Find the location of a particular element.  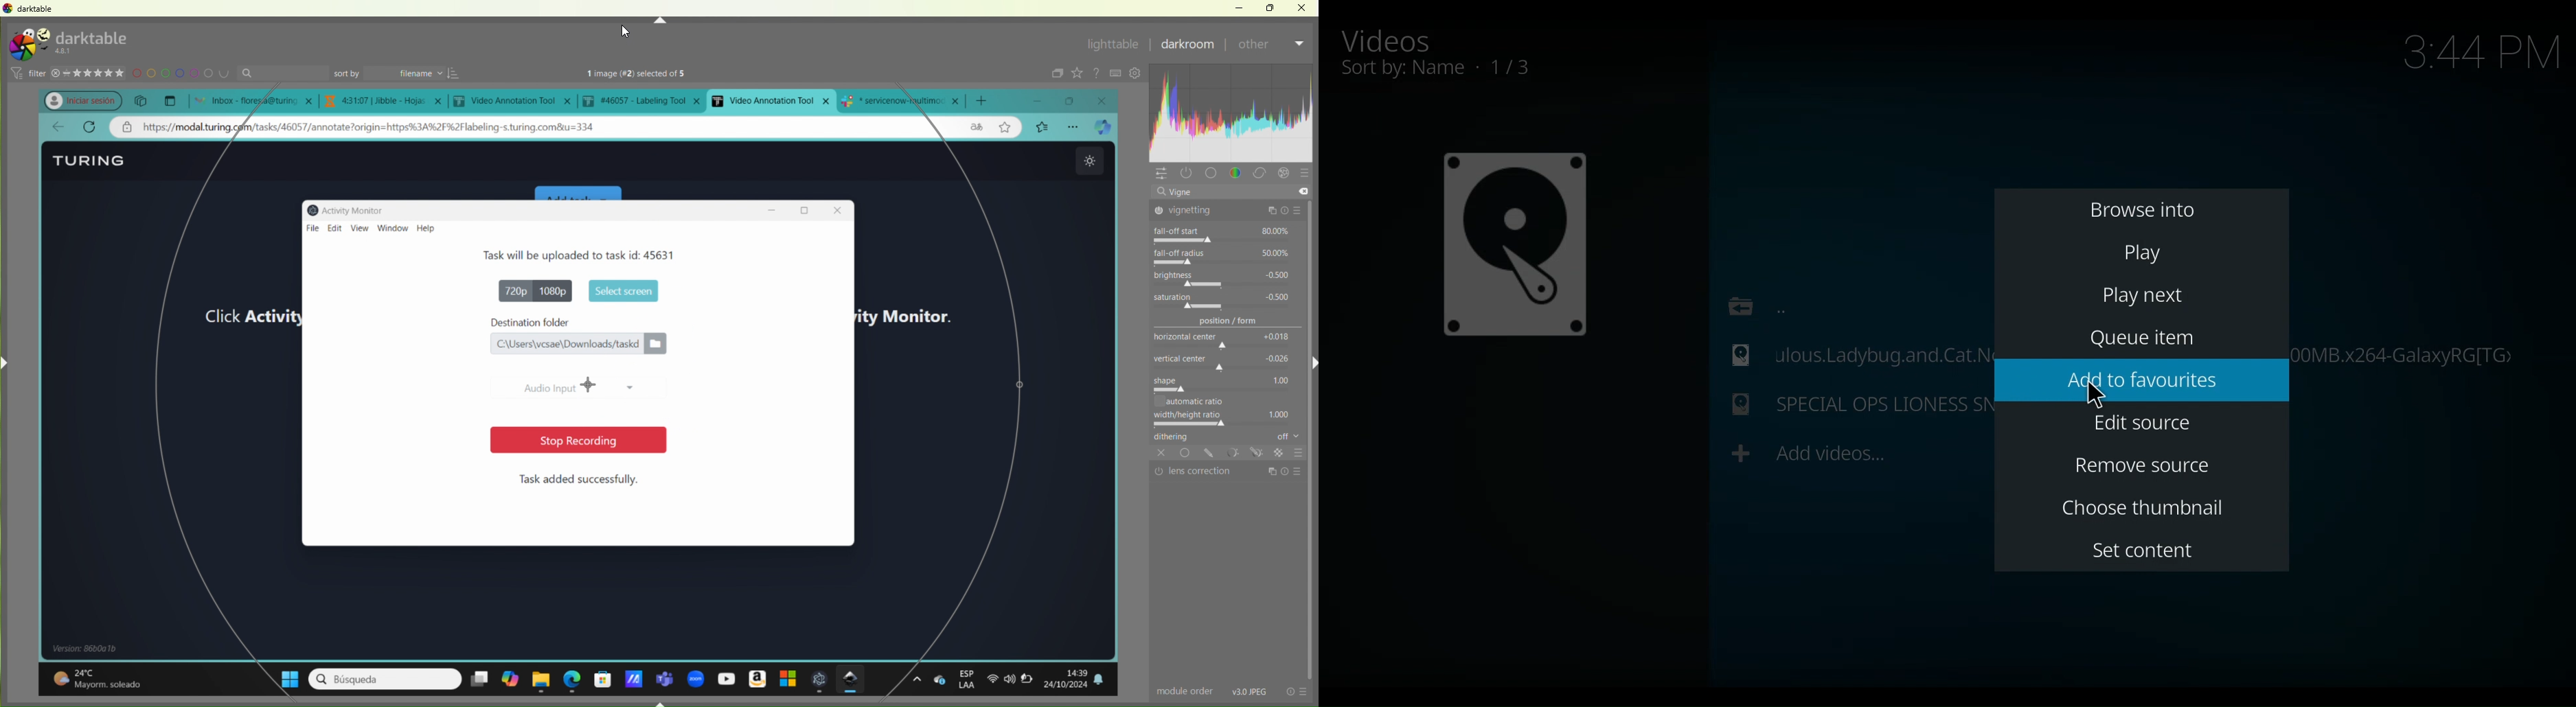

design is located at coordinates (183, 74).